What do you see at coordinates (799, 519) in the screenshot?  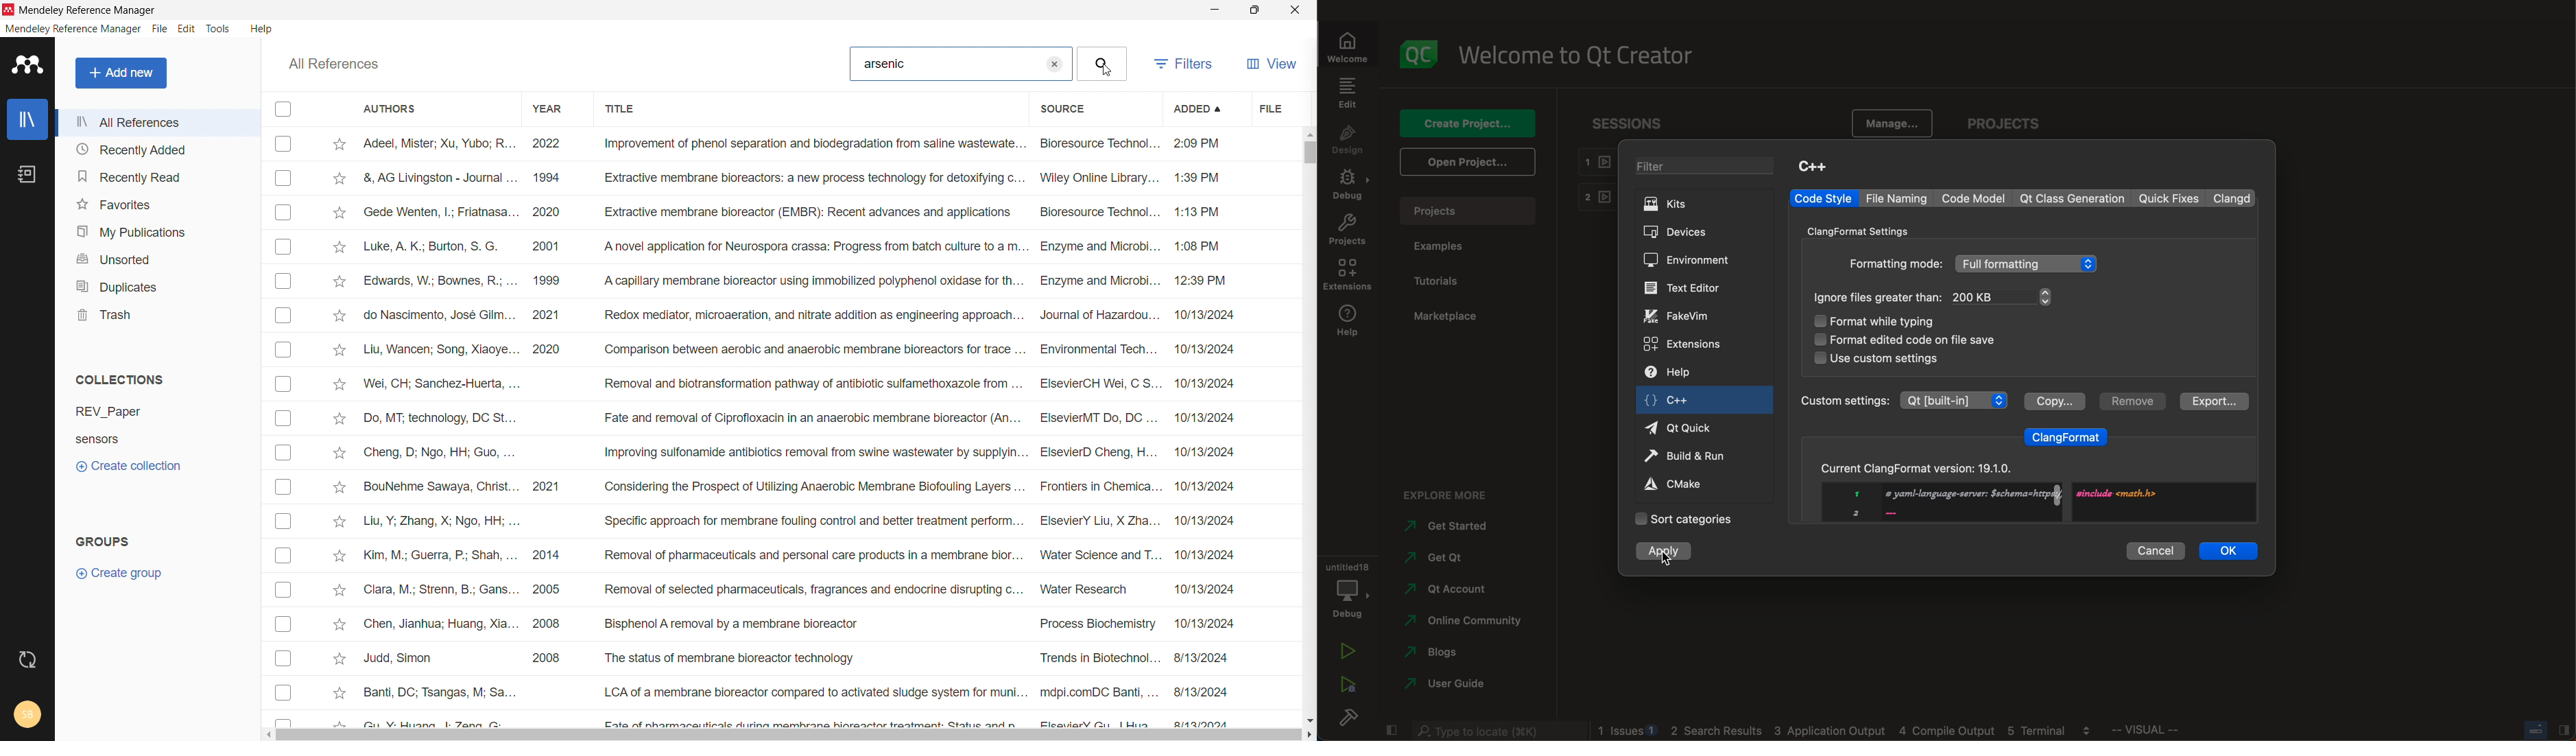 I see `Liu, Y; Zhang, X; Ngo, HH; ... Specific approach for membrane fouling control and better treatment perform...  ElsevierY Liu, X Zha... 10/13/2024` at bounding box center [799, 519].